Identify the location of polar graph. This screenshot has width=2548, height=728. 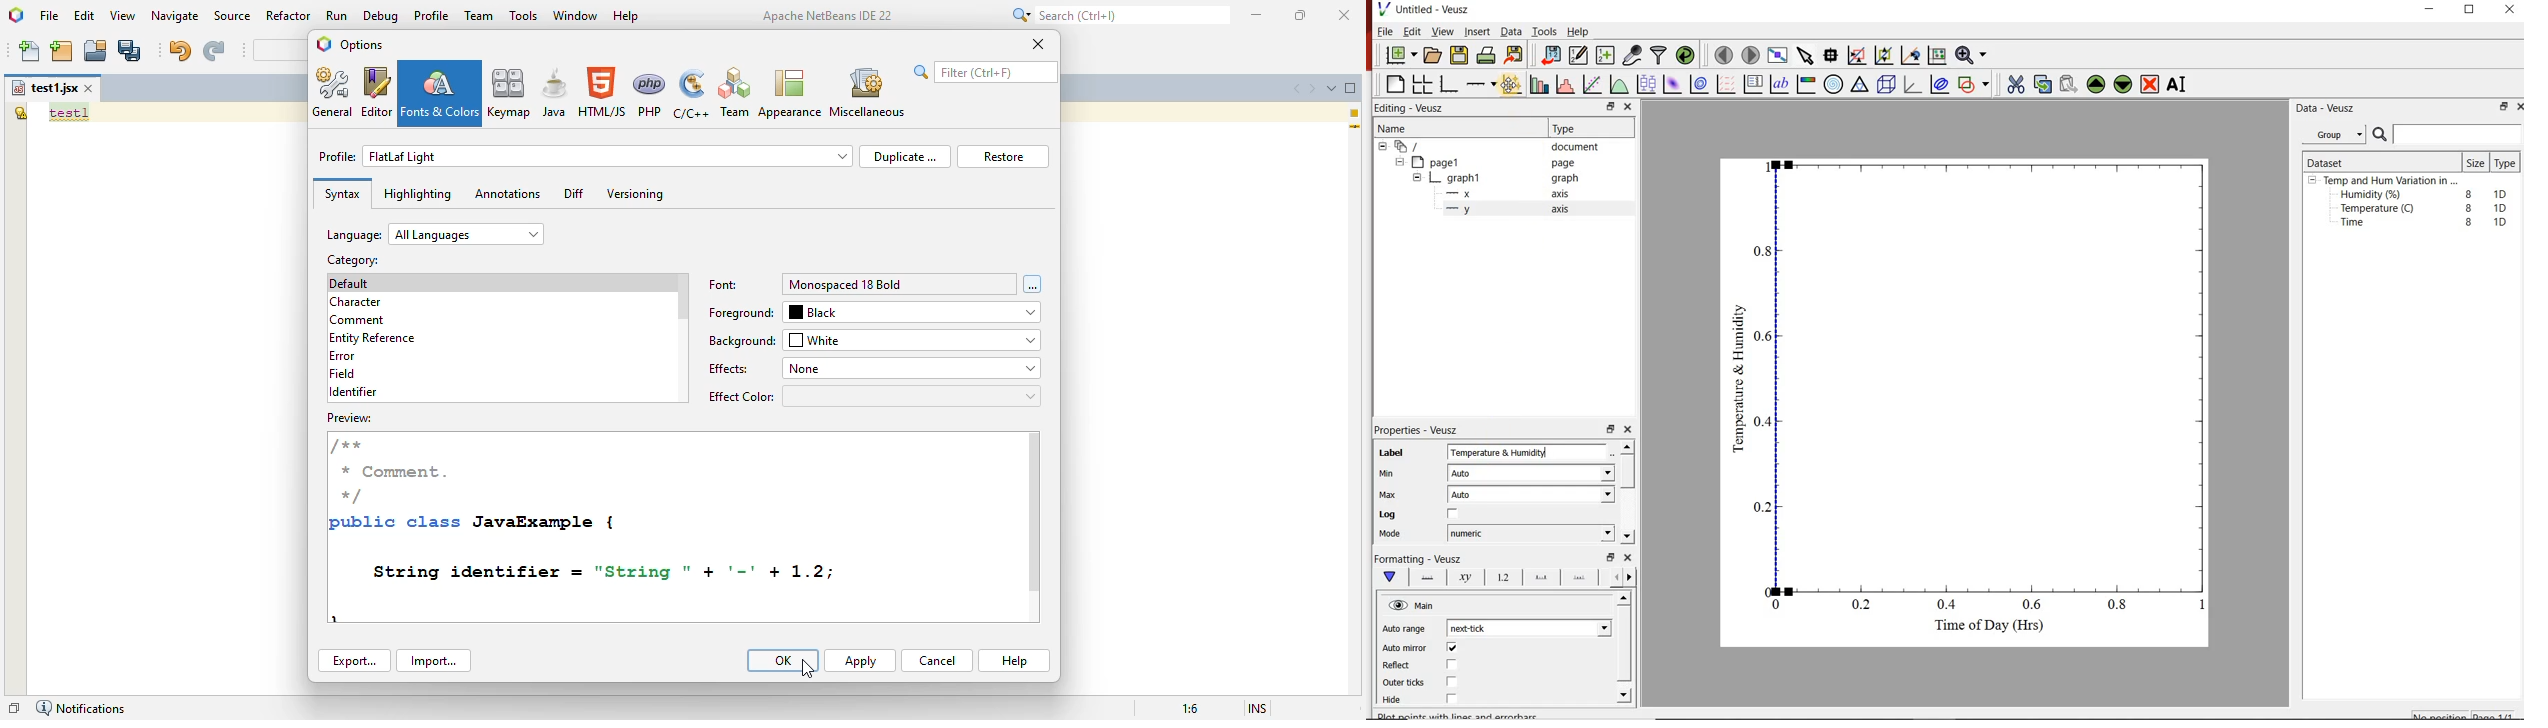
(1835, 86).